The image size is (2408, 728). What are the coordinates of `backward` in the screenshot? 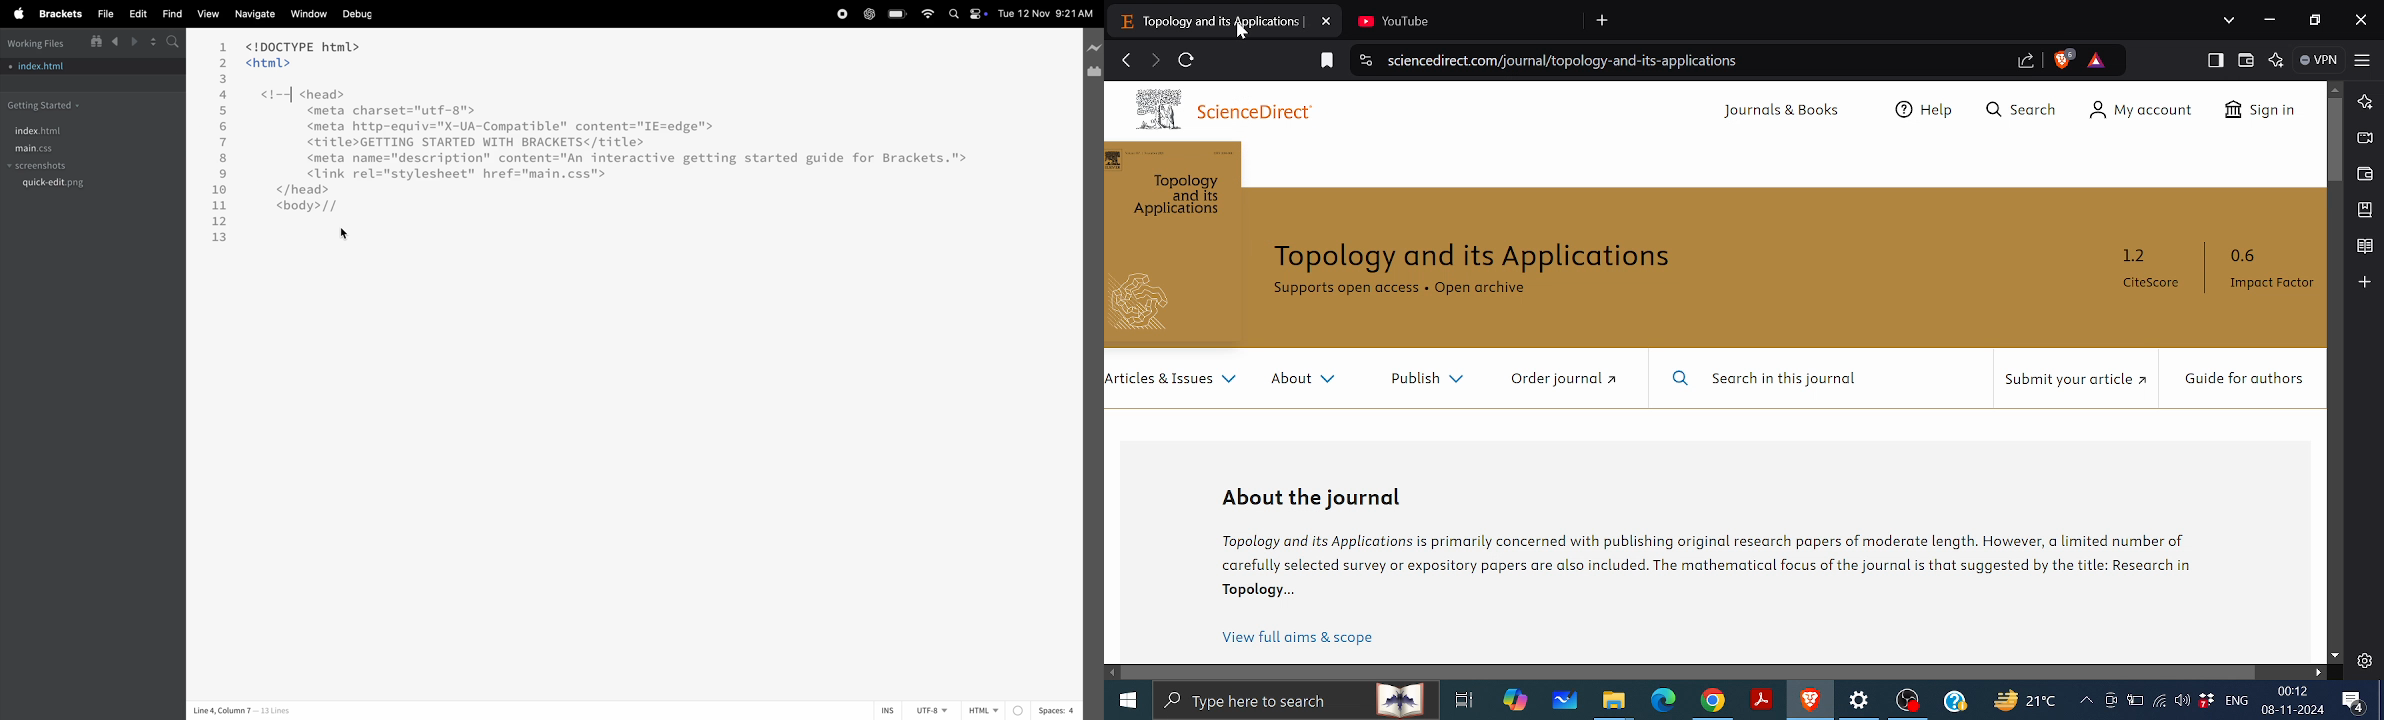 It's located at (116, 42).